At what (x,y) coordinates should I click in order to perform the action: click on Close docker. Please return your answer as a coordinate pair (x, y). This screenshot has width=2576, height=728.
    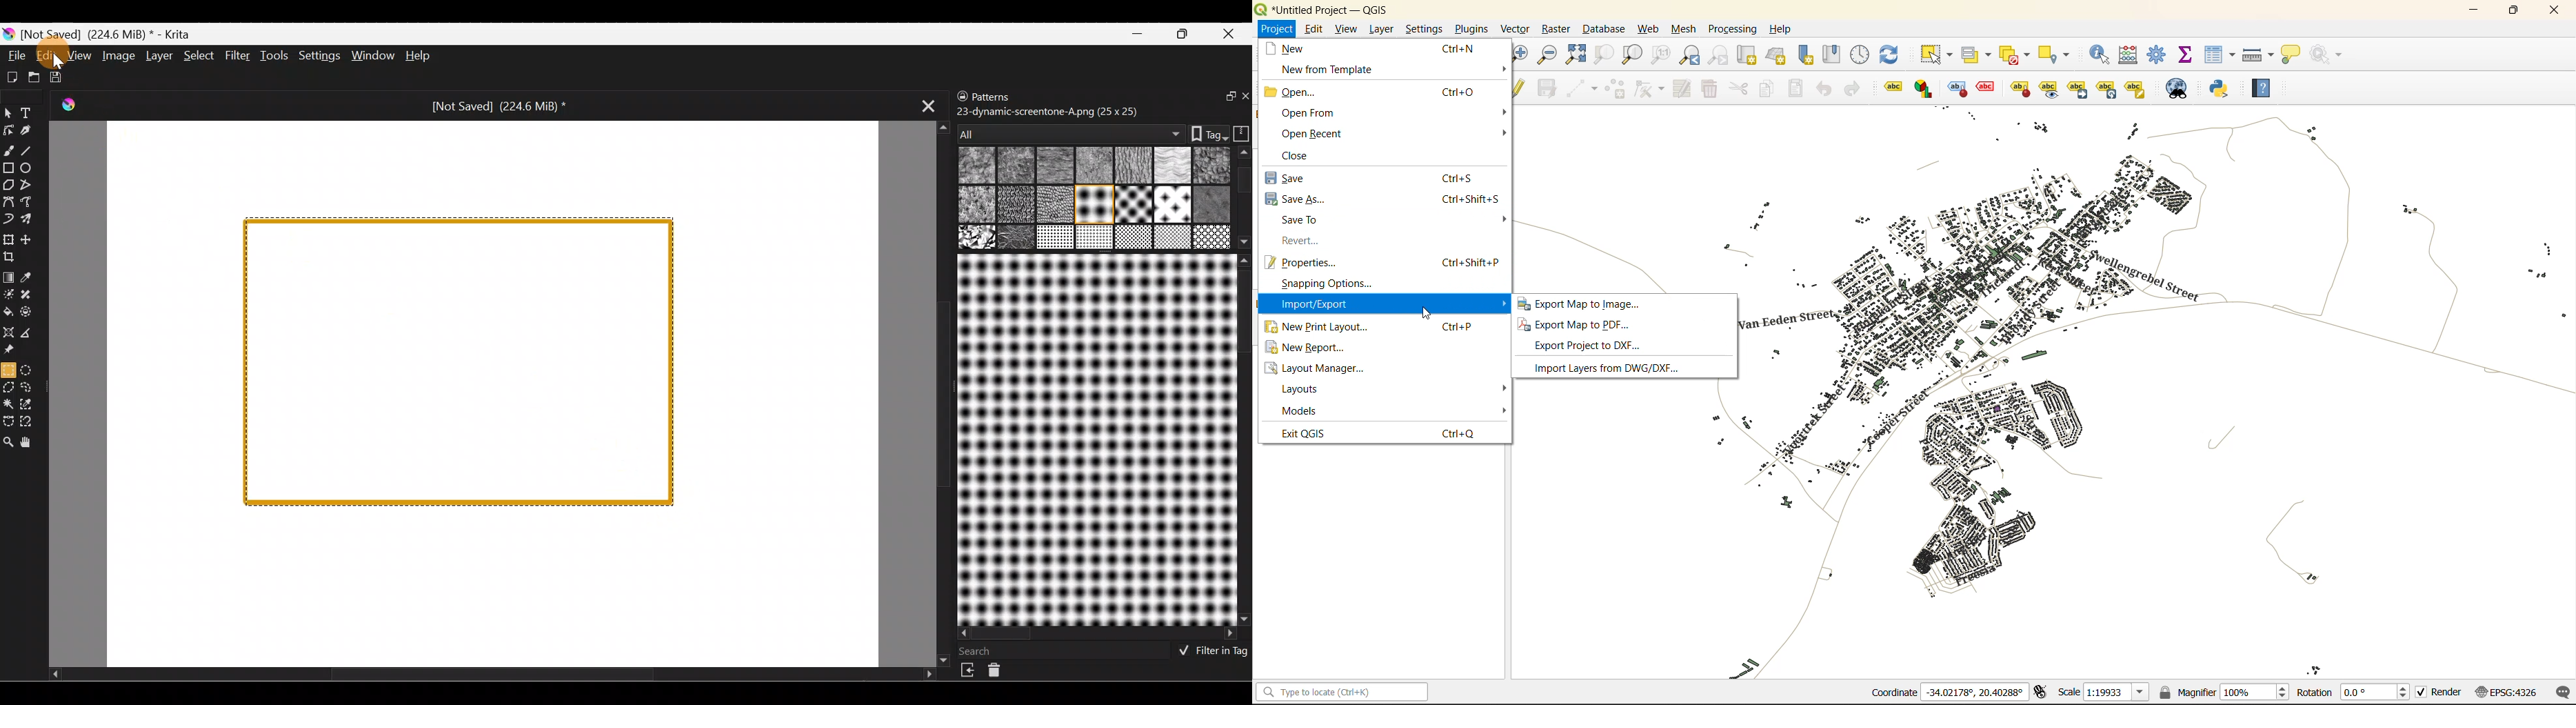
    Looking at the image, I should click on (1244, 97).